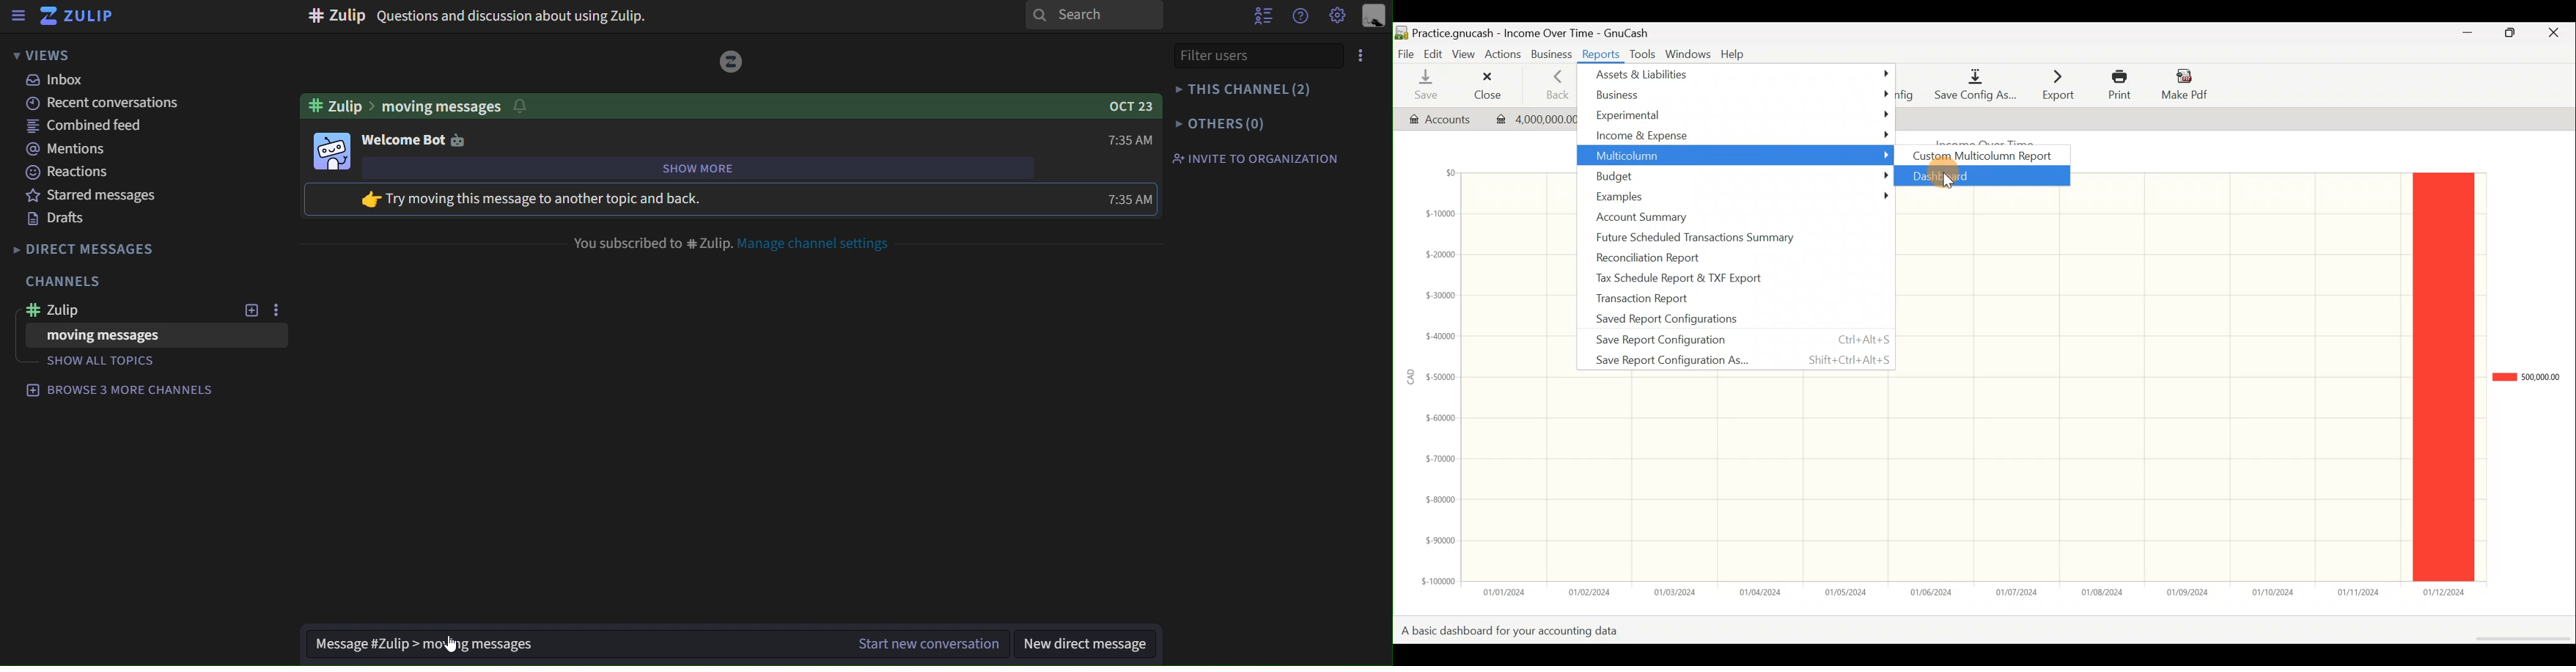 This screenshot has height=672, width=2576. What do you see at coordinates (1732, 240) in the screenshot?
I see `Future scheduled transactions summary` at bounding box center [1732, 240].